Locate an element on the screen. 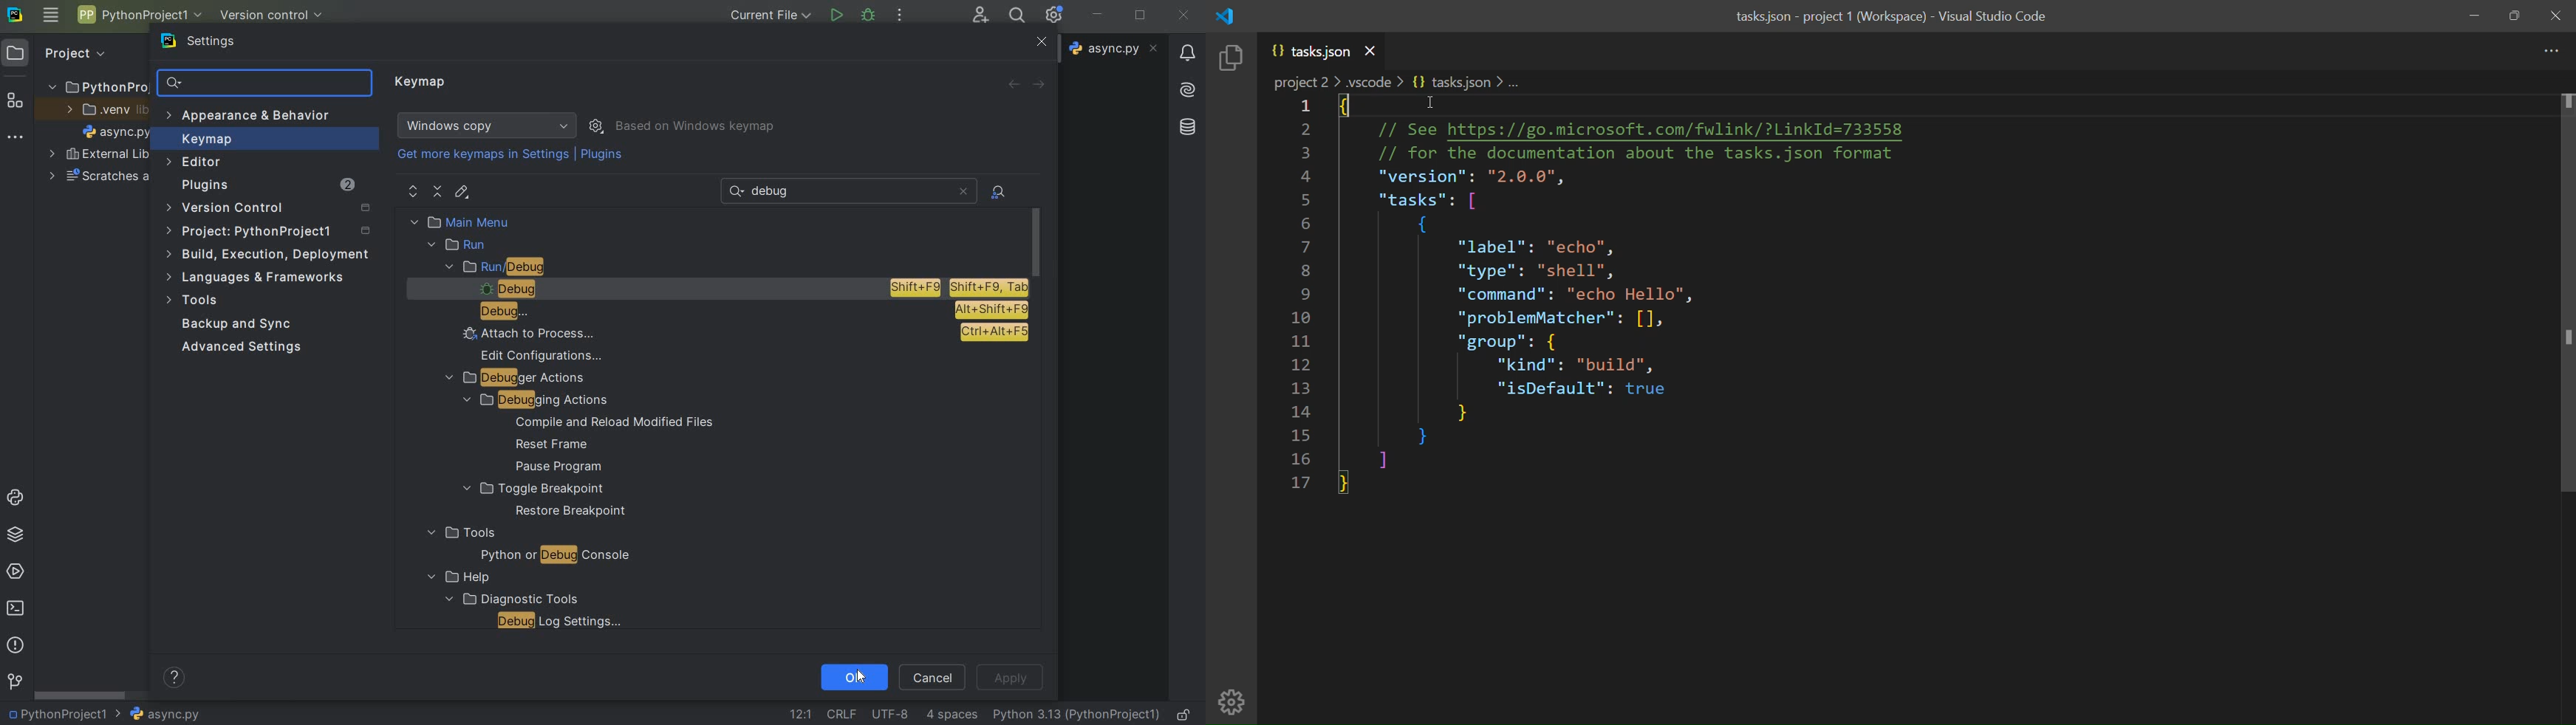  indent is located at coordinates (952, 715).